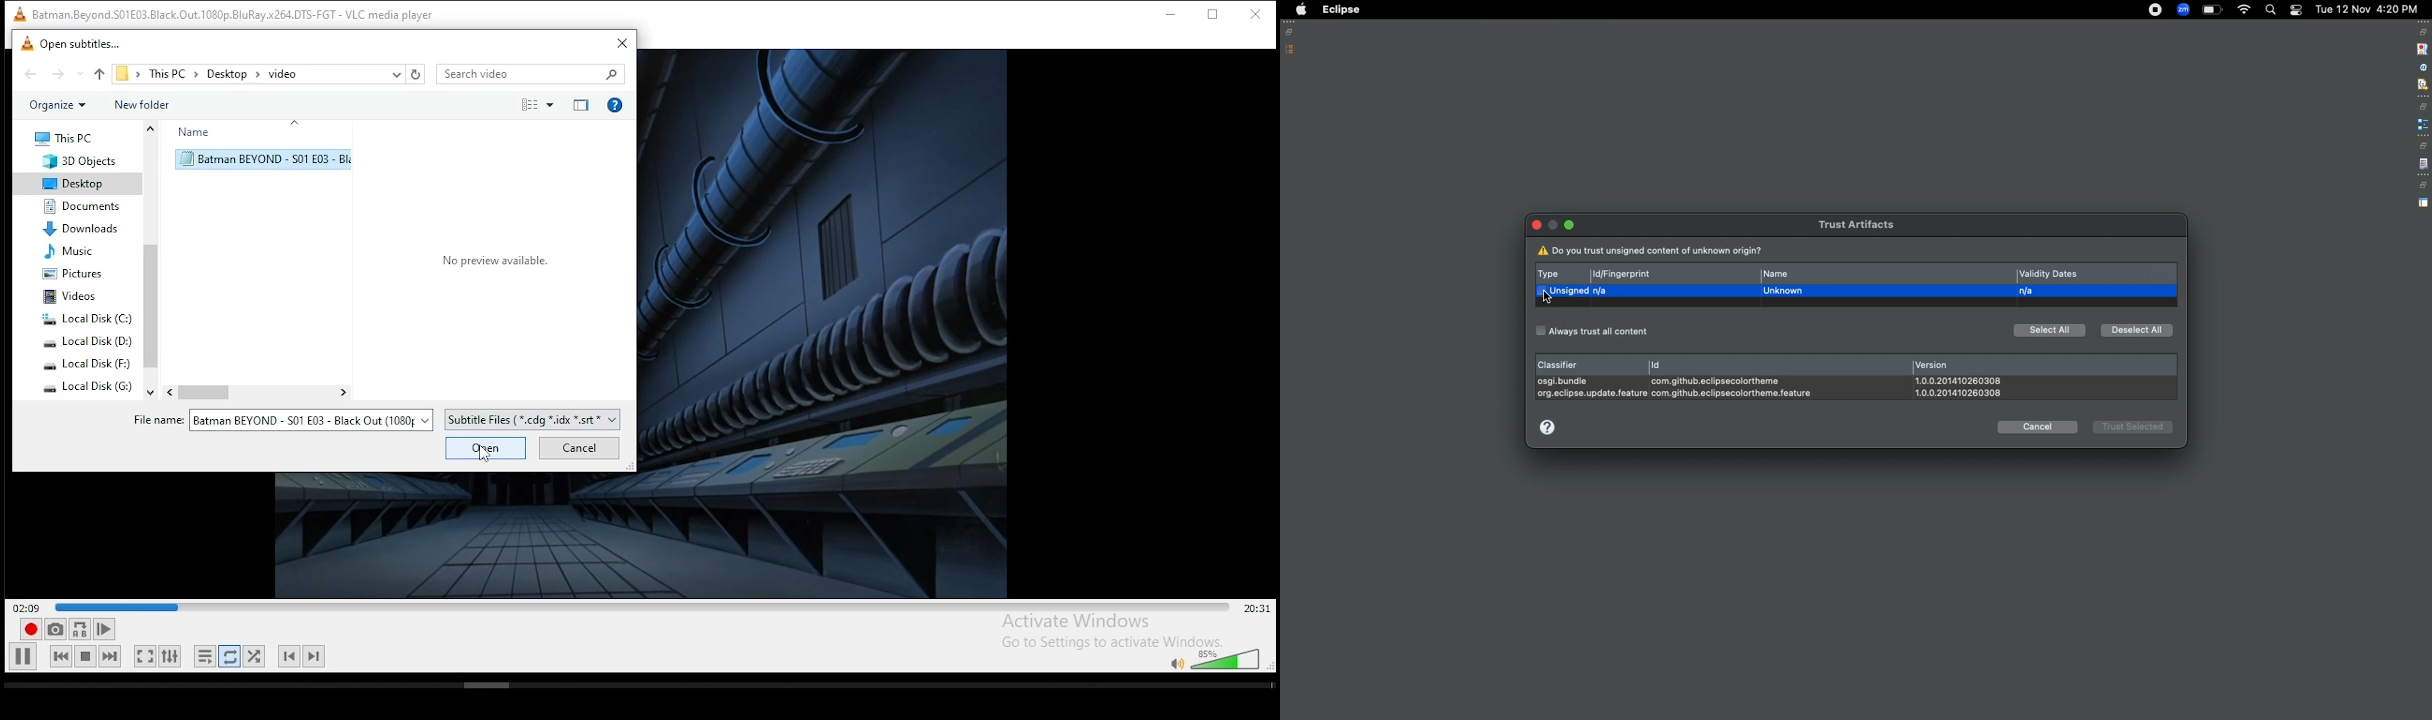 This screenshot has height=728, width=2436. What do you see at coordinates (23, 657) in the screenshot?
I see `play/pause` at bounding box center [23, 657].